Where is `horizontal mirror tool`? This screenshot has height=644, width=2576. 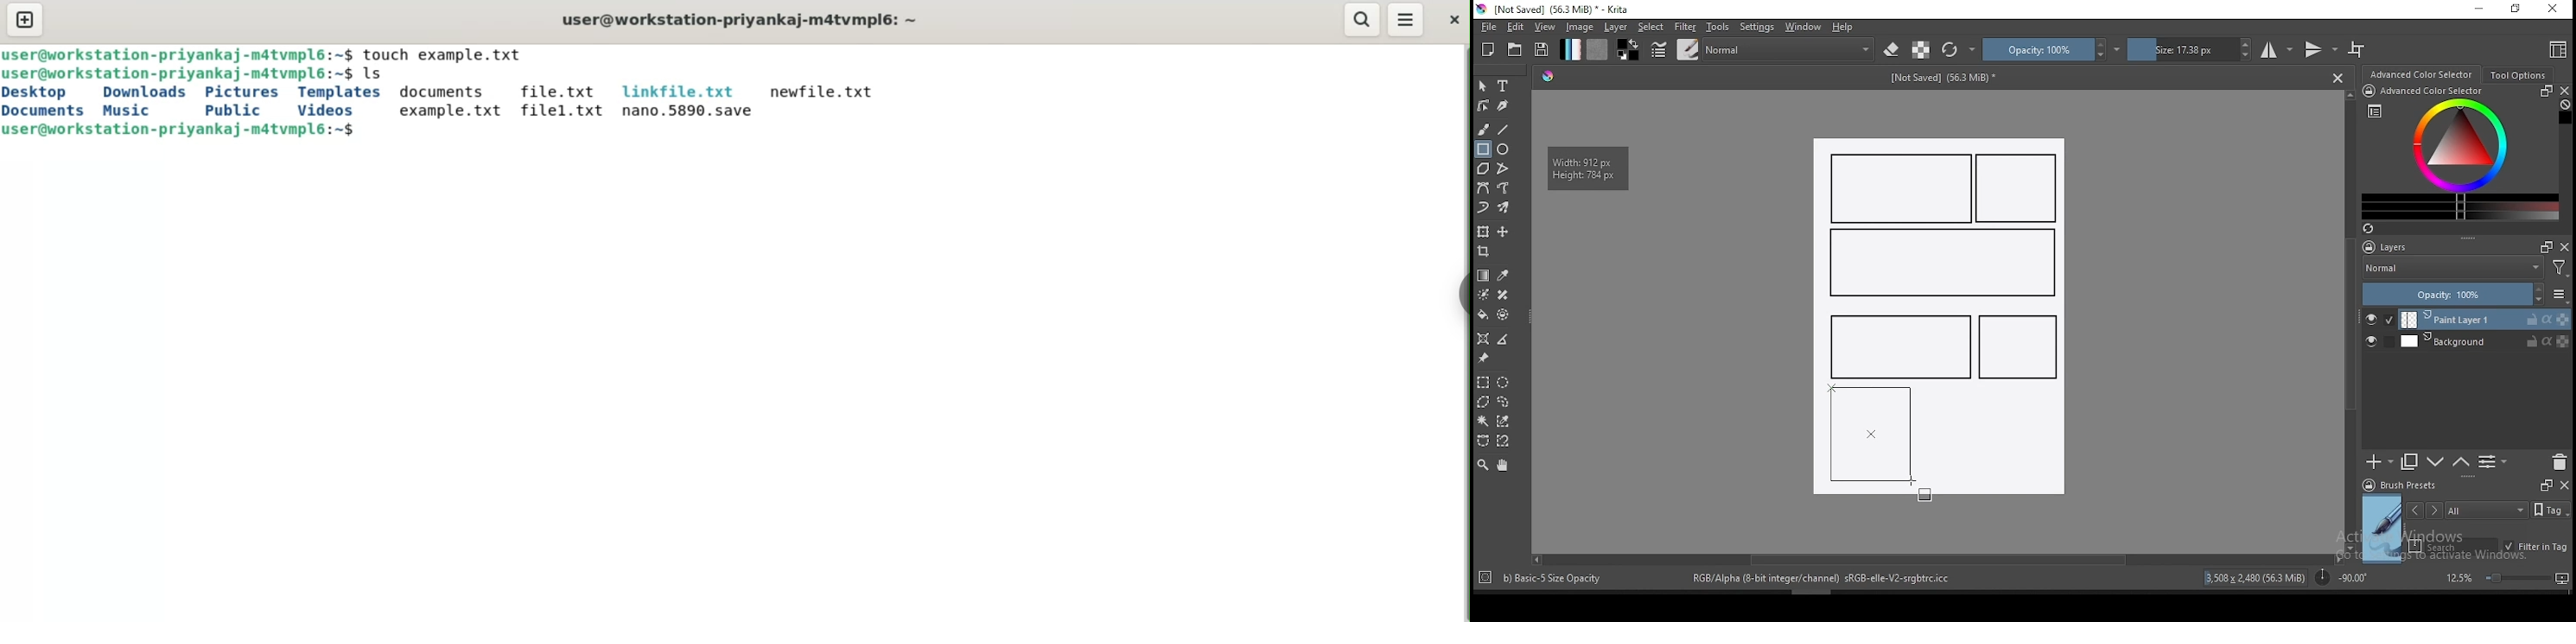
horizontal mirror tool is located at coordinates (2277, 49).